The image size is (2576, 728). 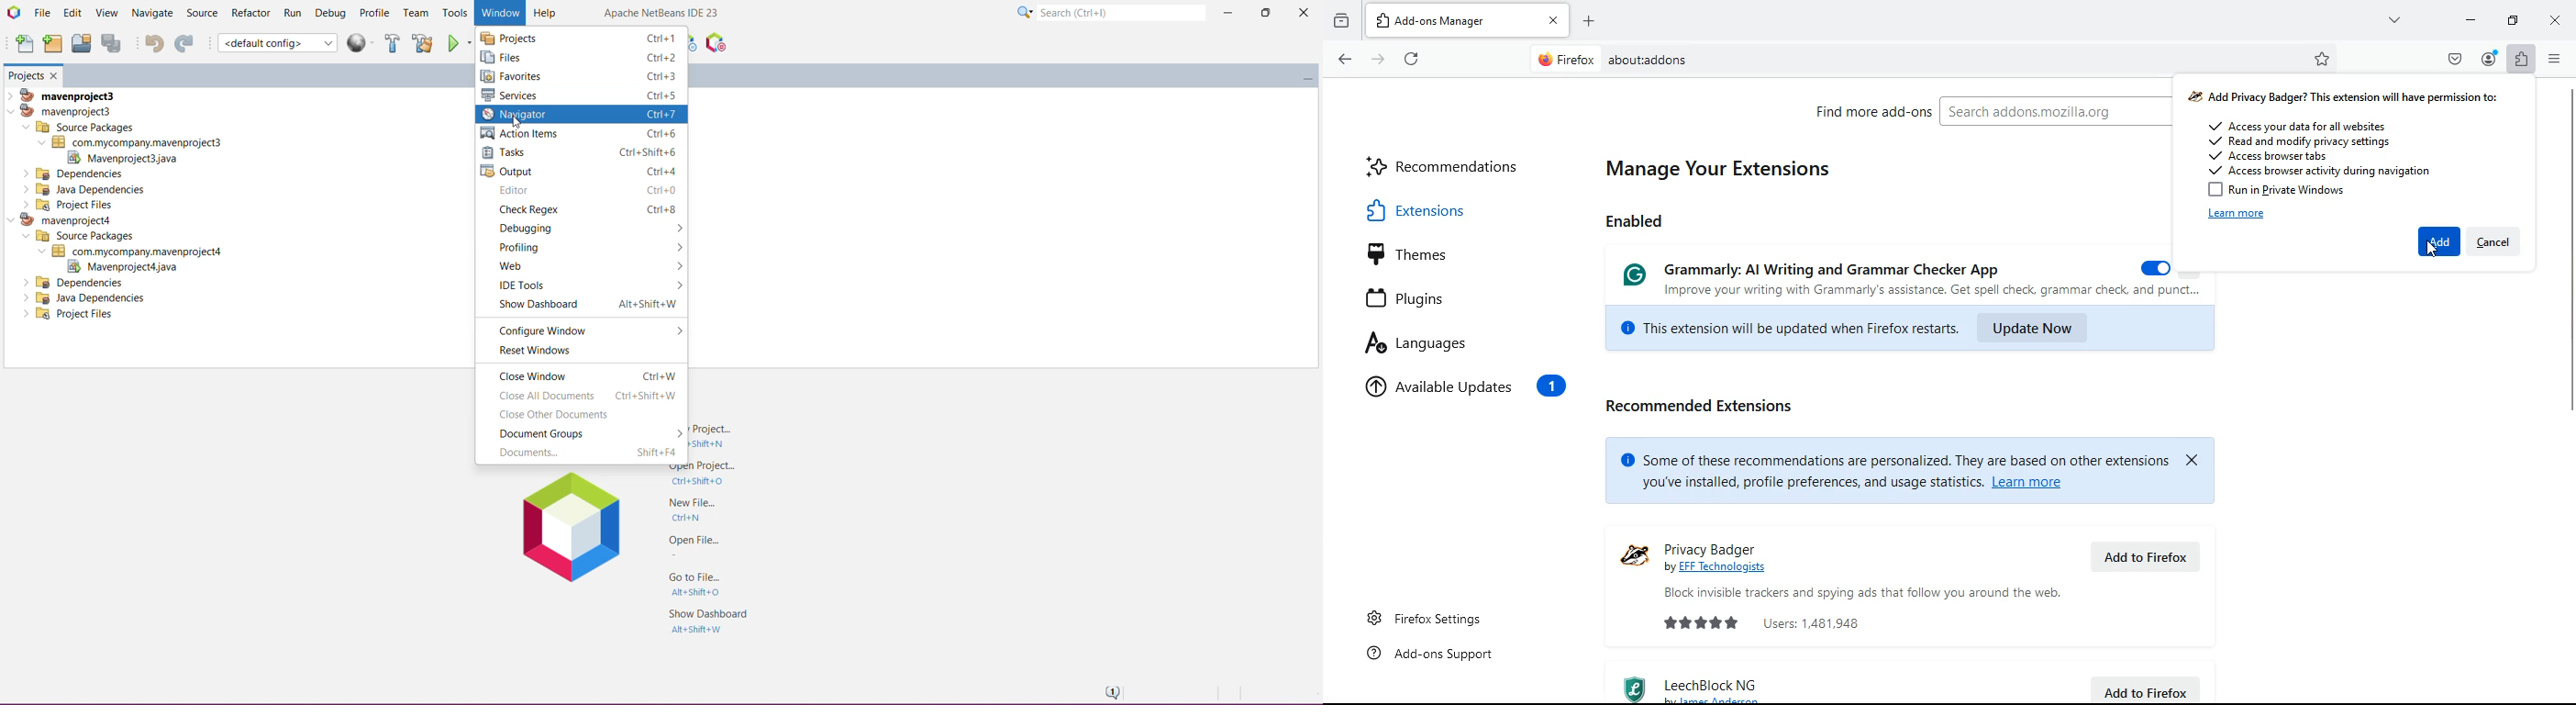 I want to click on Source Packages, so click(x=76, y=237).